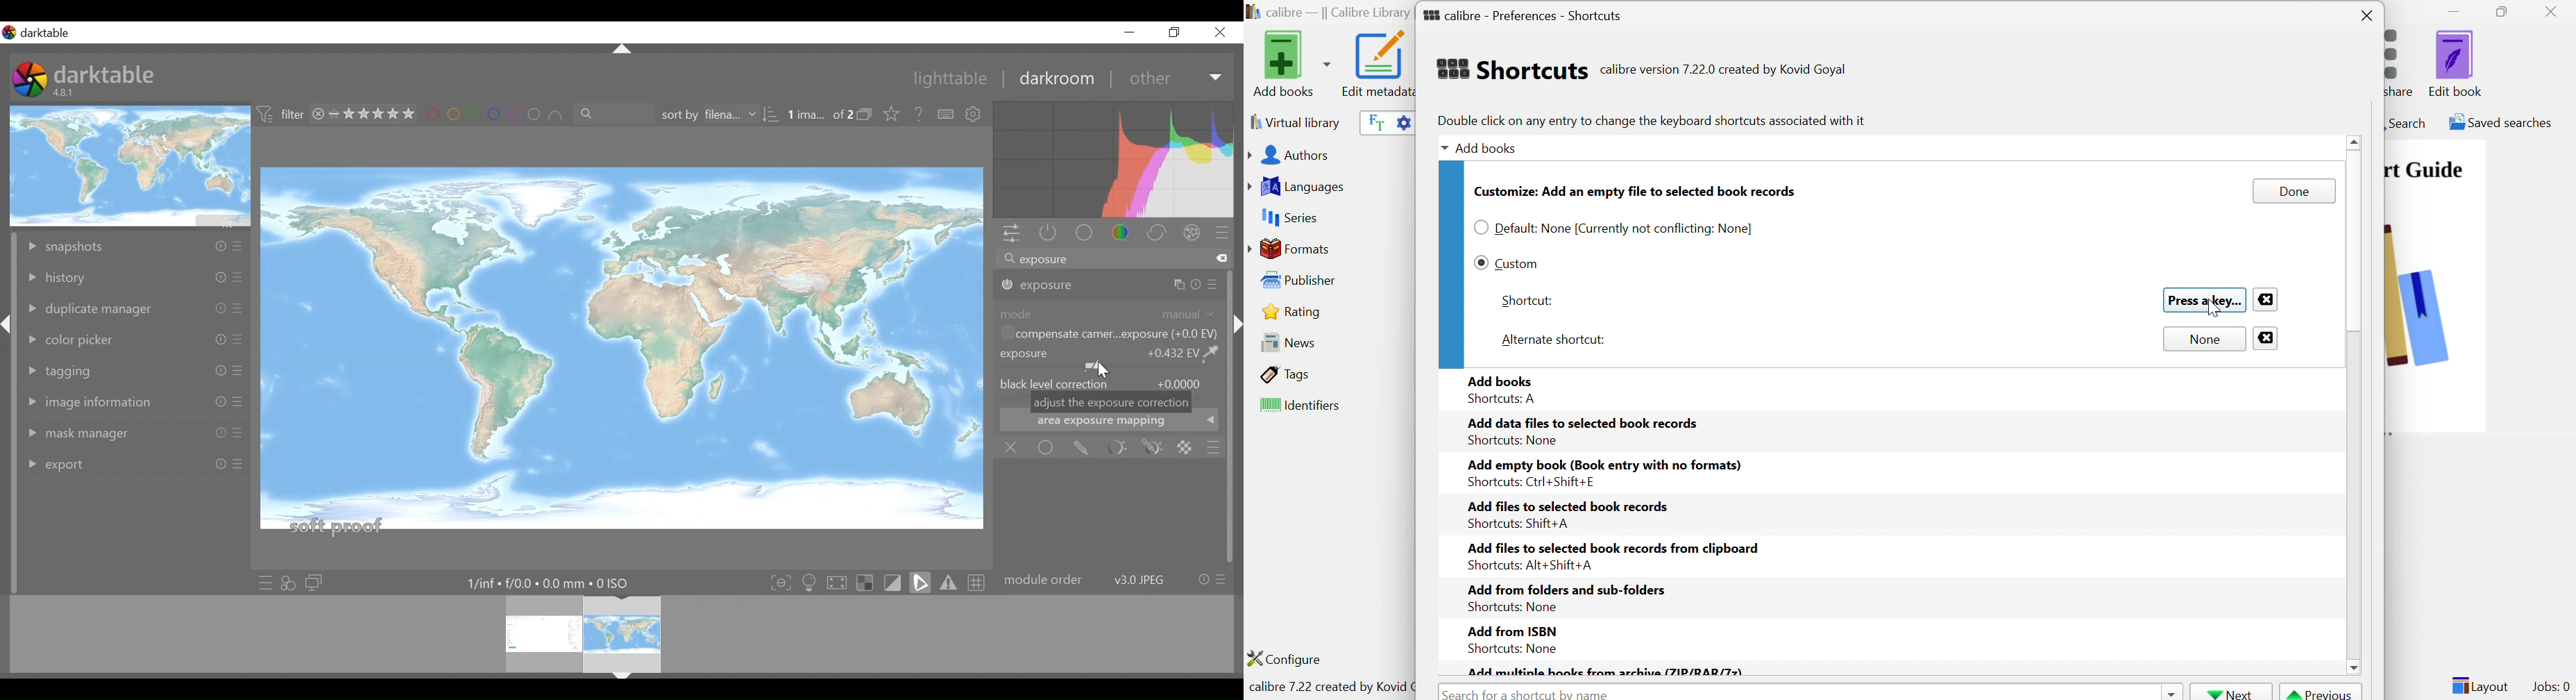 The width and height of the screenshot is (2576, 700). Describe the element at coordinates (2356, 667) in the screenshot. I see `scroll down` at that location.